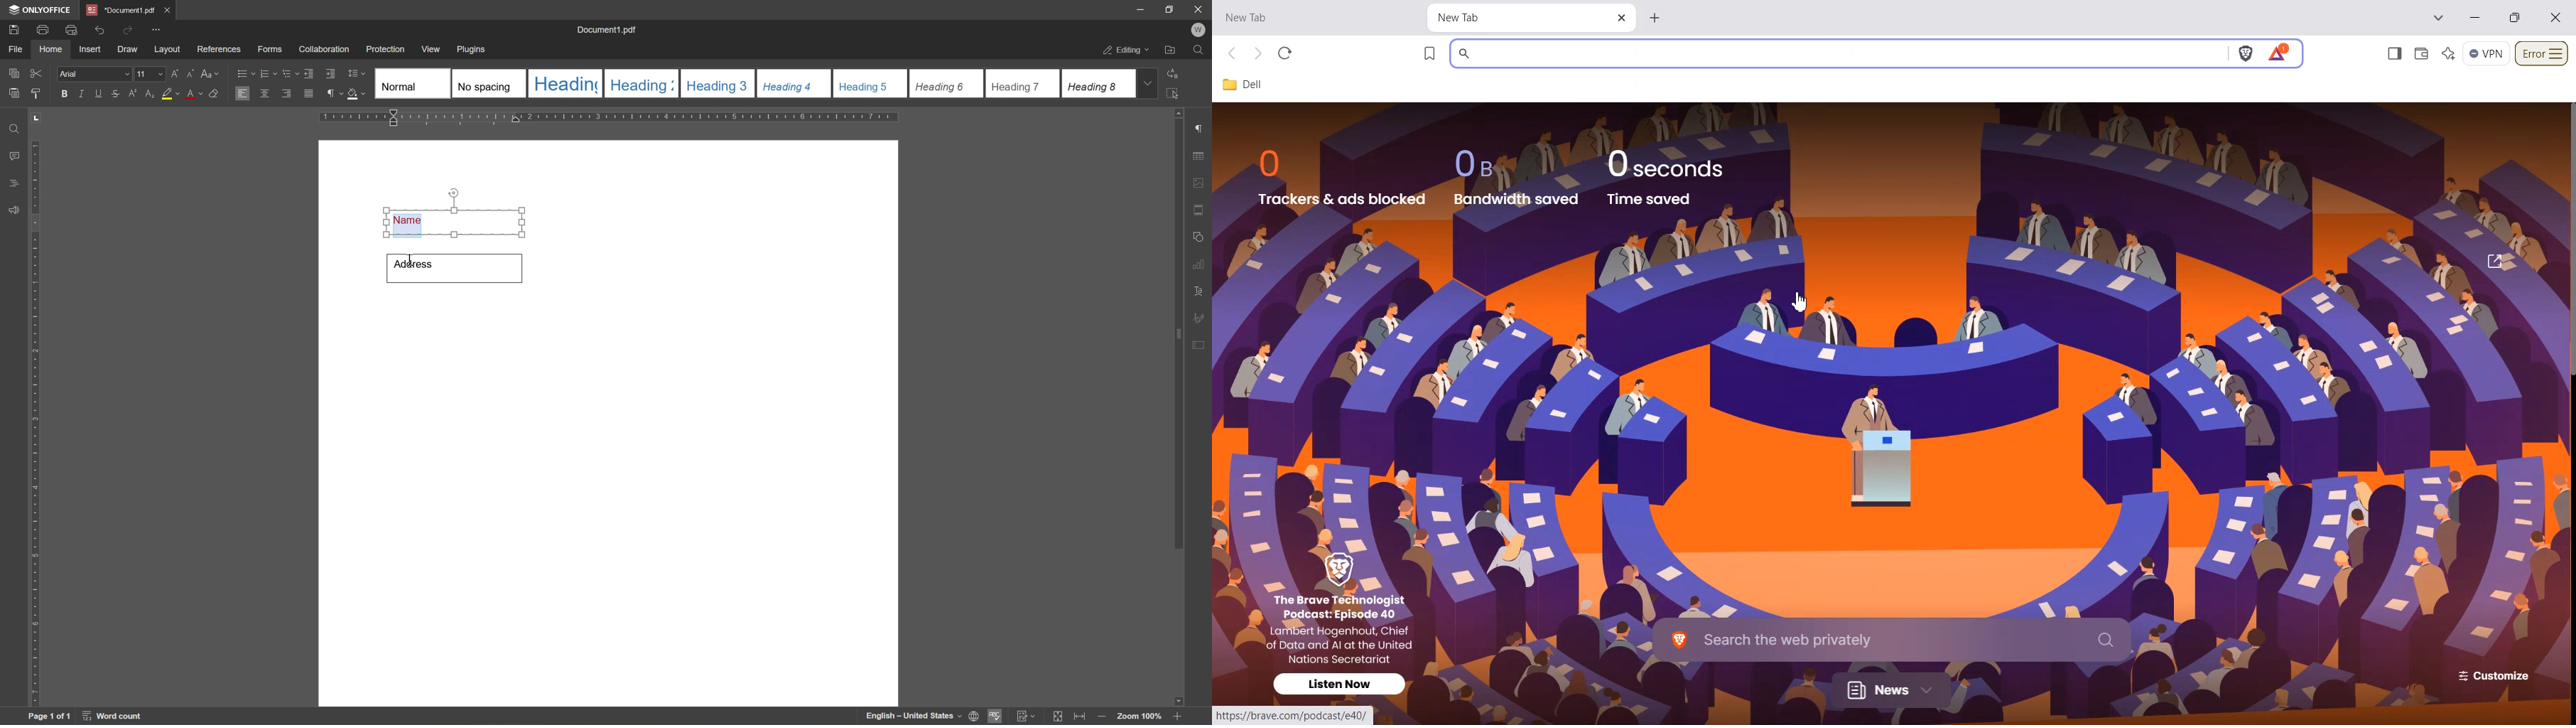 This screenshot has width=2576, height=728. Describe the element at coordinates (191, 73) in the screenshot. I see `decrement font size` at that location.